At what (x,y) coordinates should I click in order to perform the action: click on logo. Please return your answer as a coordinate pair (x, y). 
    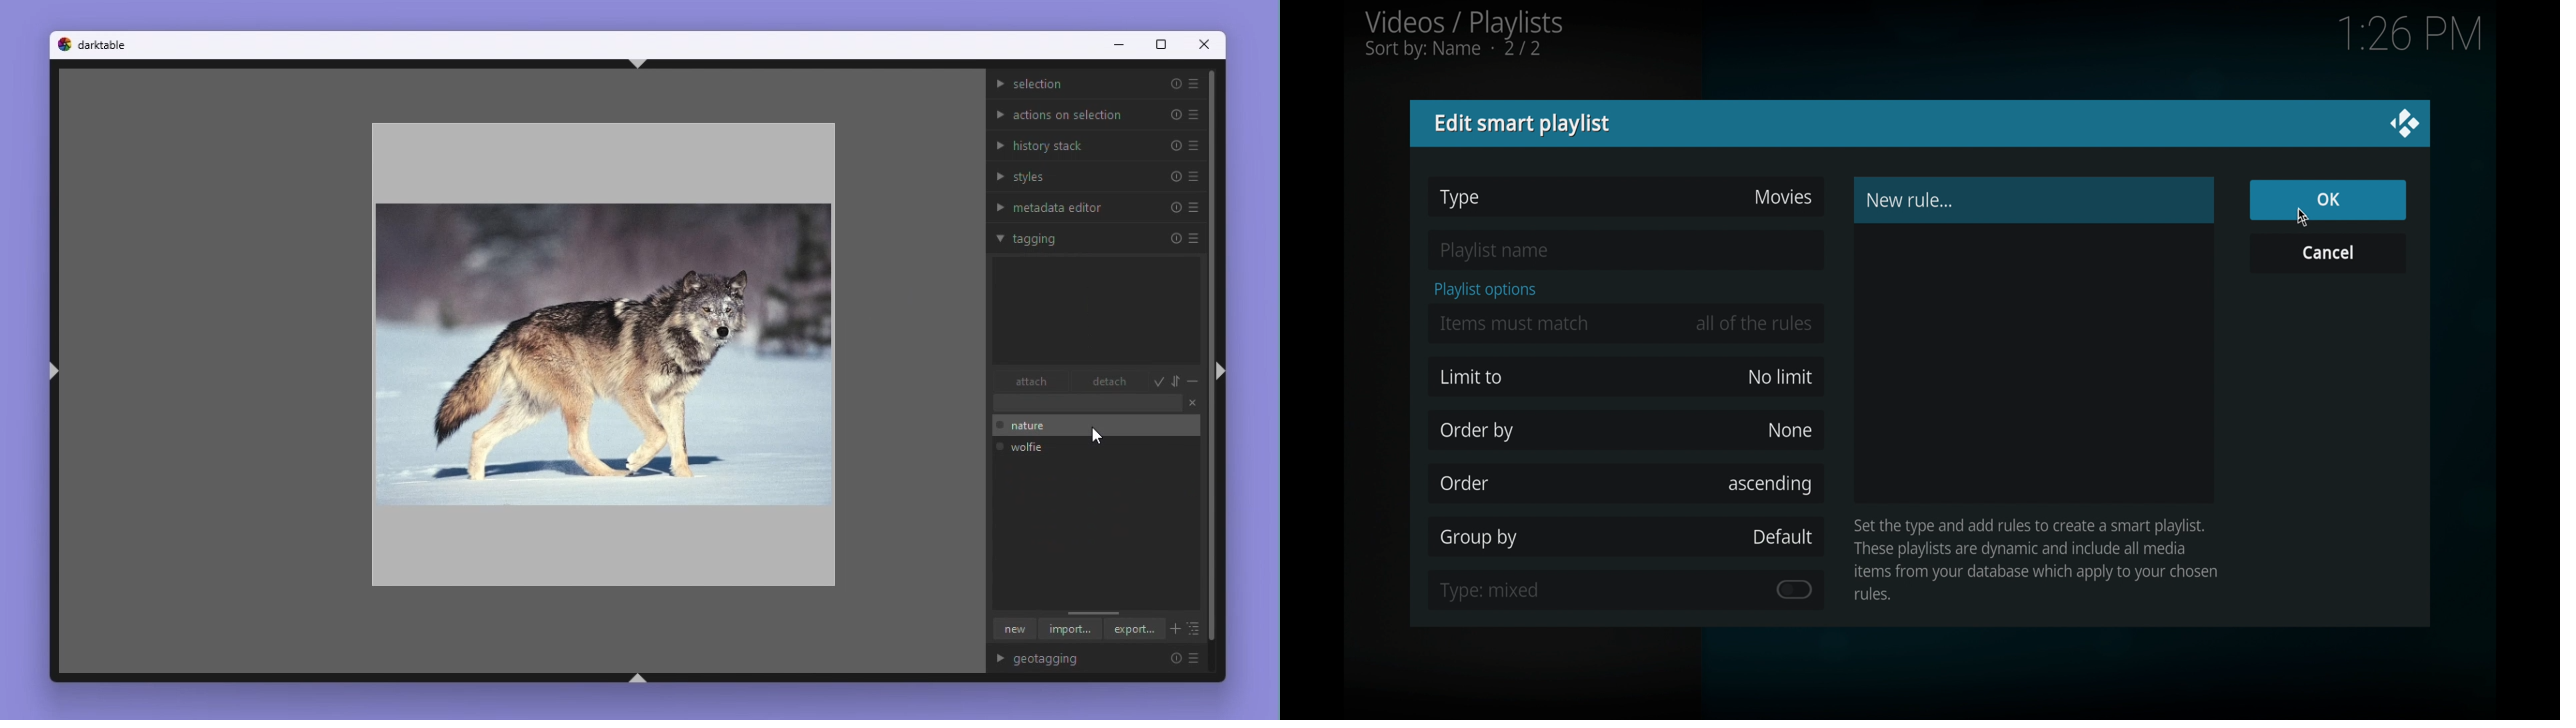
    Looking at the image, I should click on (63, 43).